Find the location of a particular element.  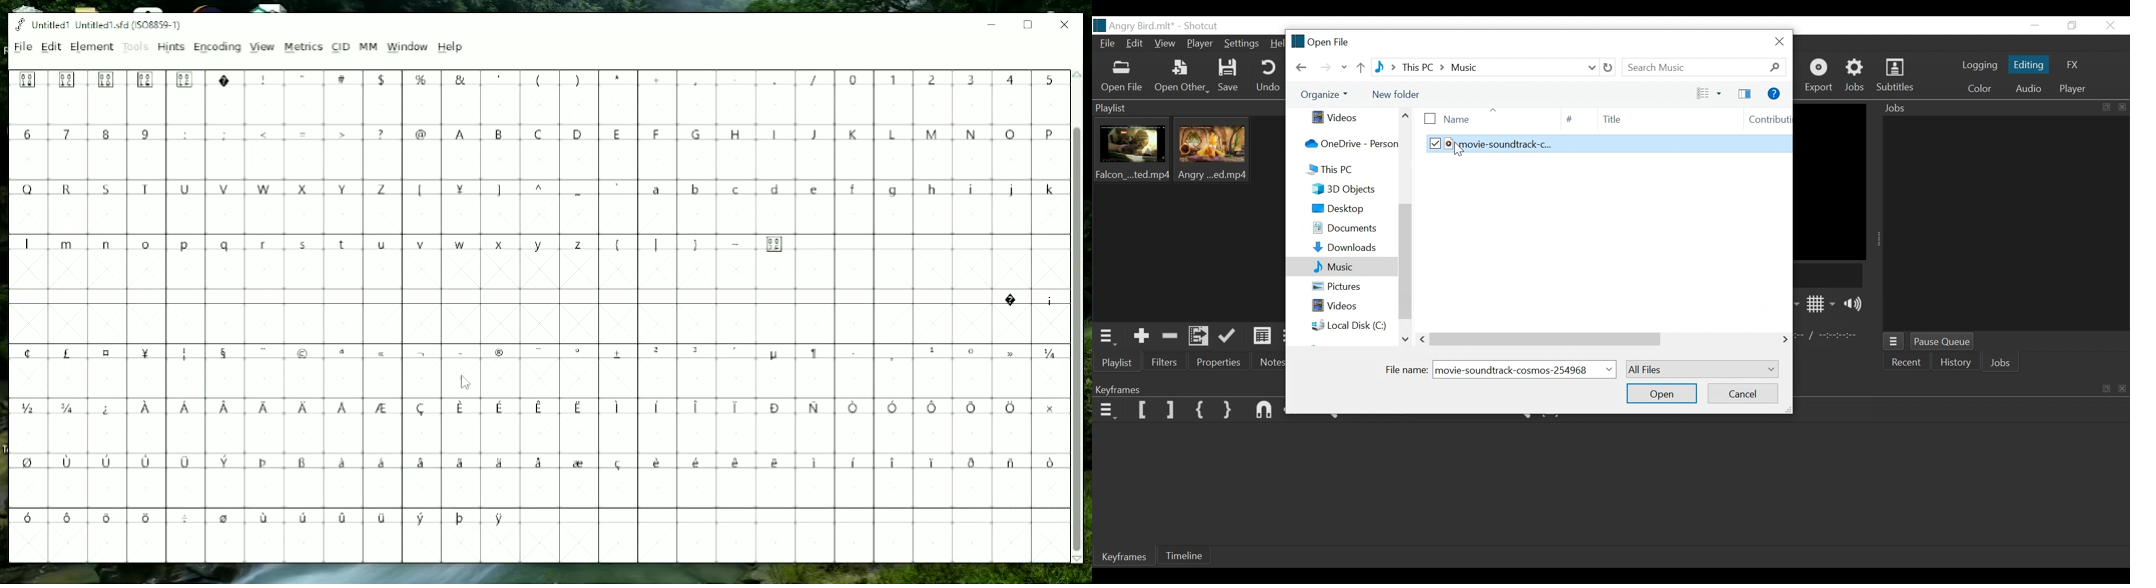

MM is located at coordinates (368, 46).